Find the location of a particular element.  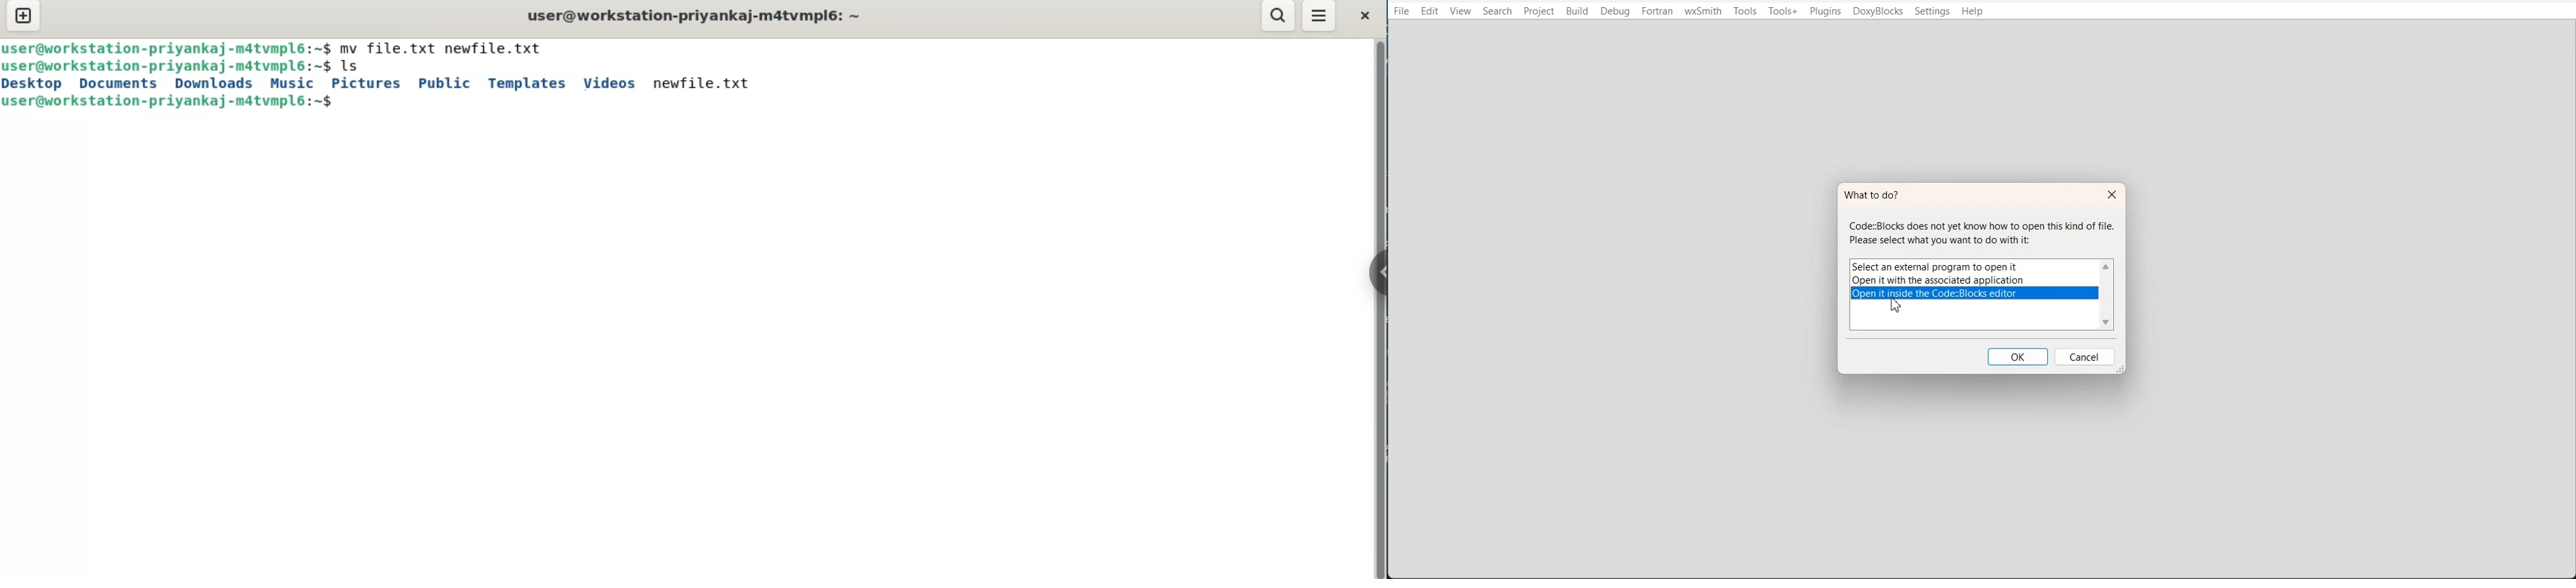

Debug is located at coordinates (1615, 11).